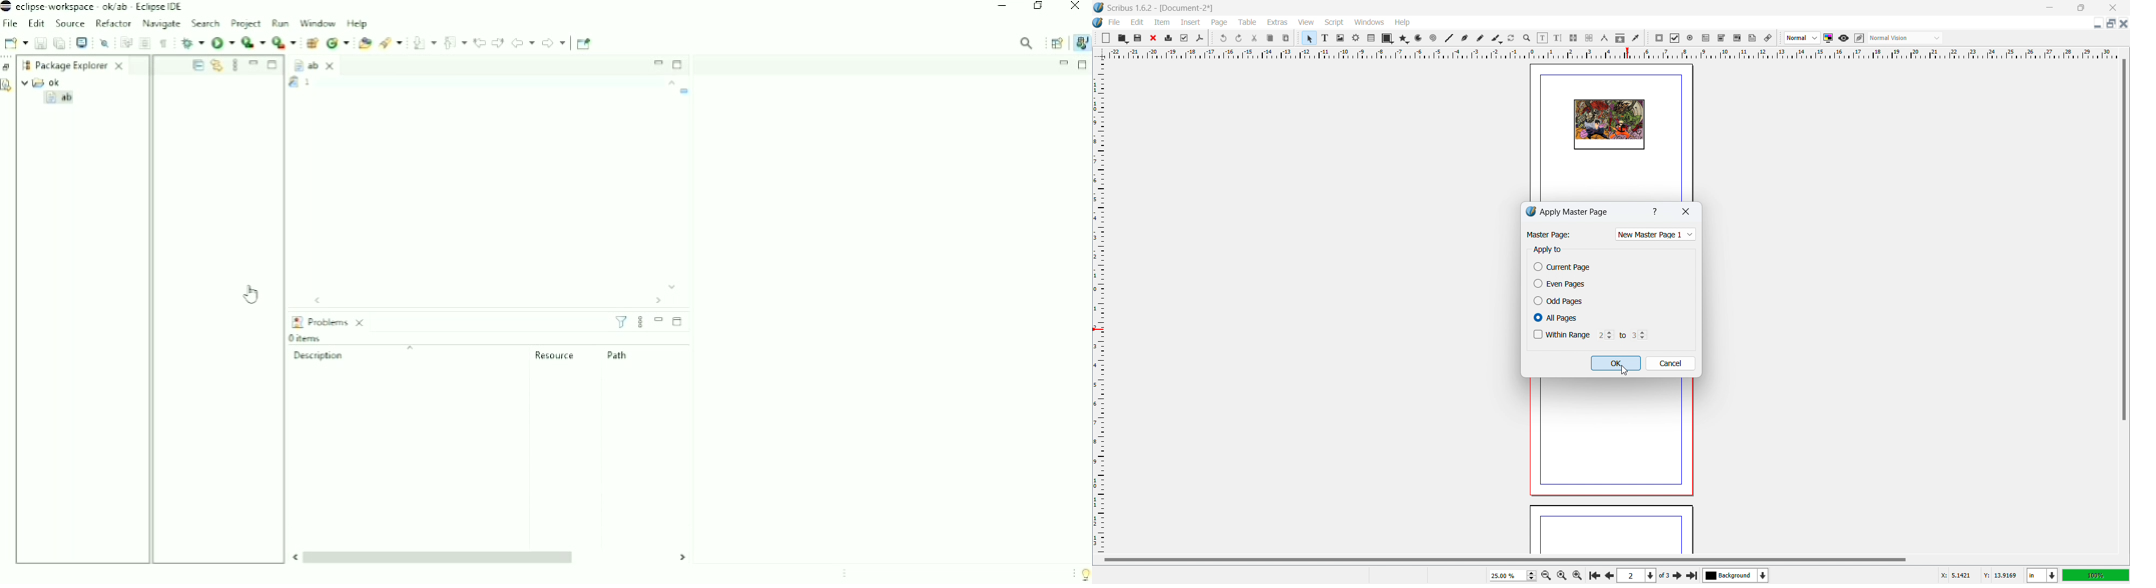 Image resolution: width=2156 pixels, height=588 pixels. What do you see at coordinates (1660, 233) in the screenshot?
I see `new master page selected` at bounding box center [1660, 233].